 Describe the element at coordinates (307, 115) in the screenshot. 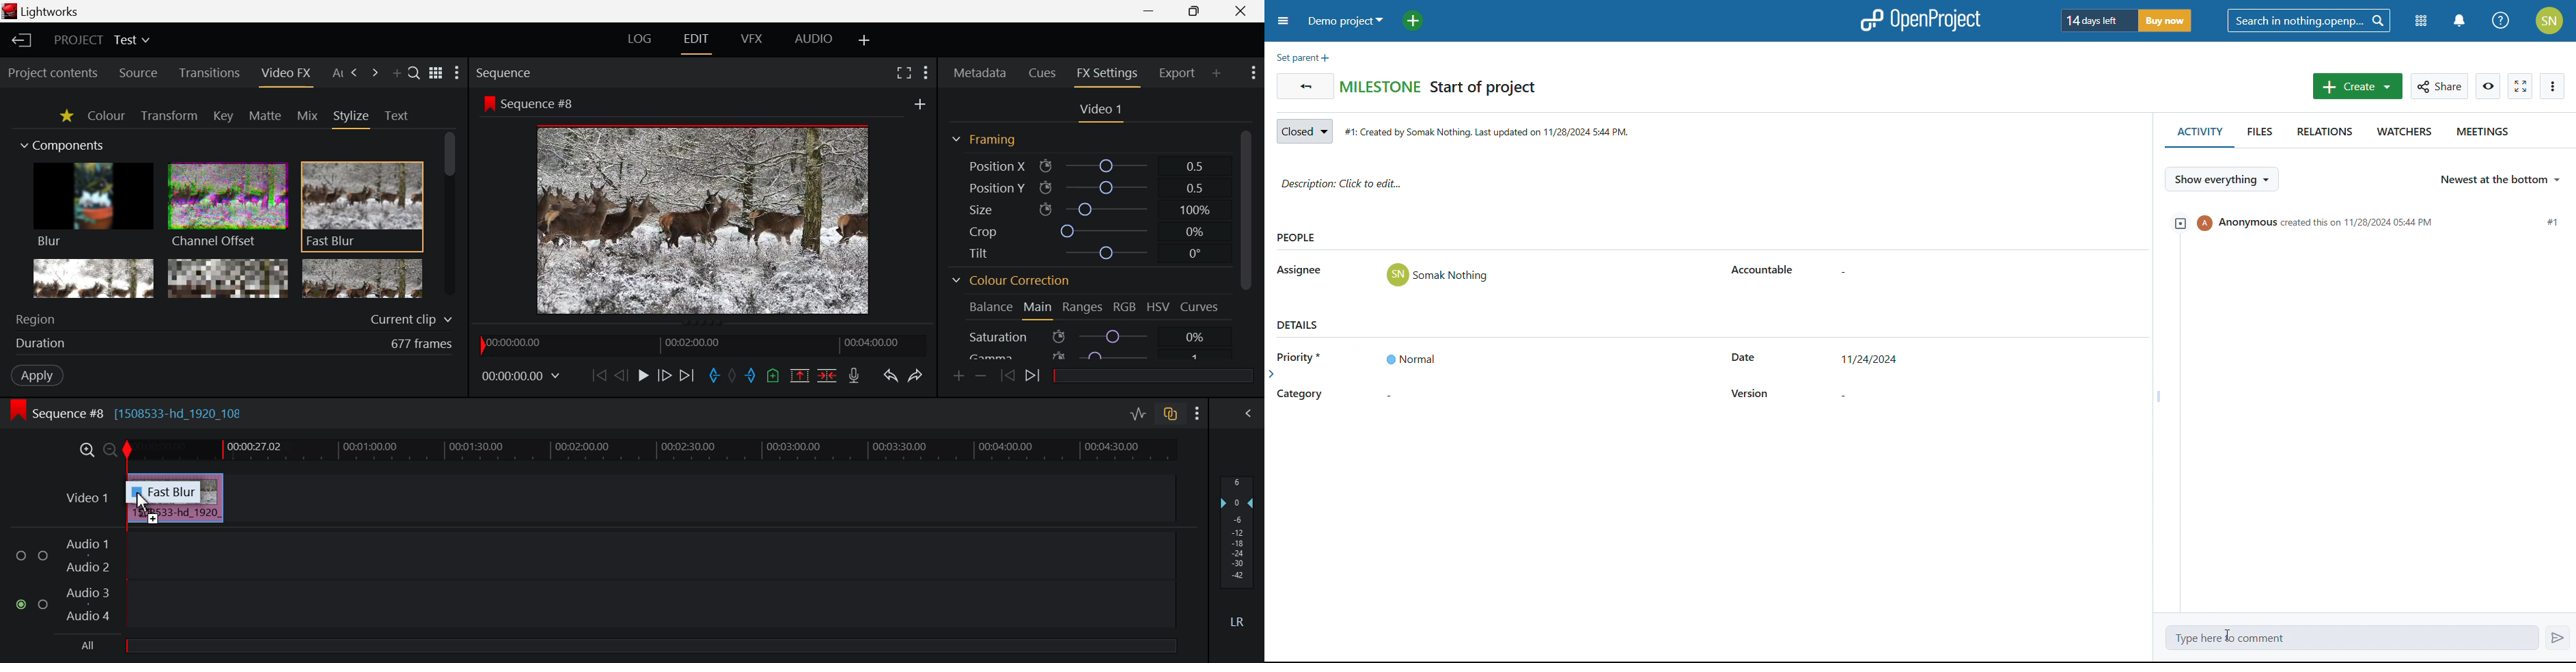

I see `Mix` at that location.